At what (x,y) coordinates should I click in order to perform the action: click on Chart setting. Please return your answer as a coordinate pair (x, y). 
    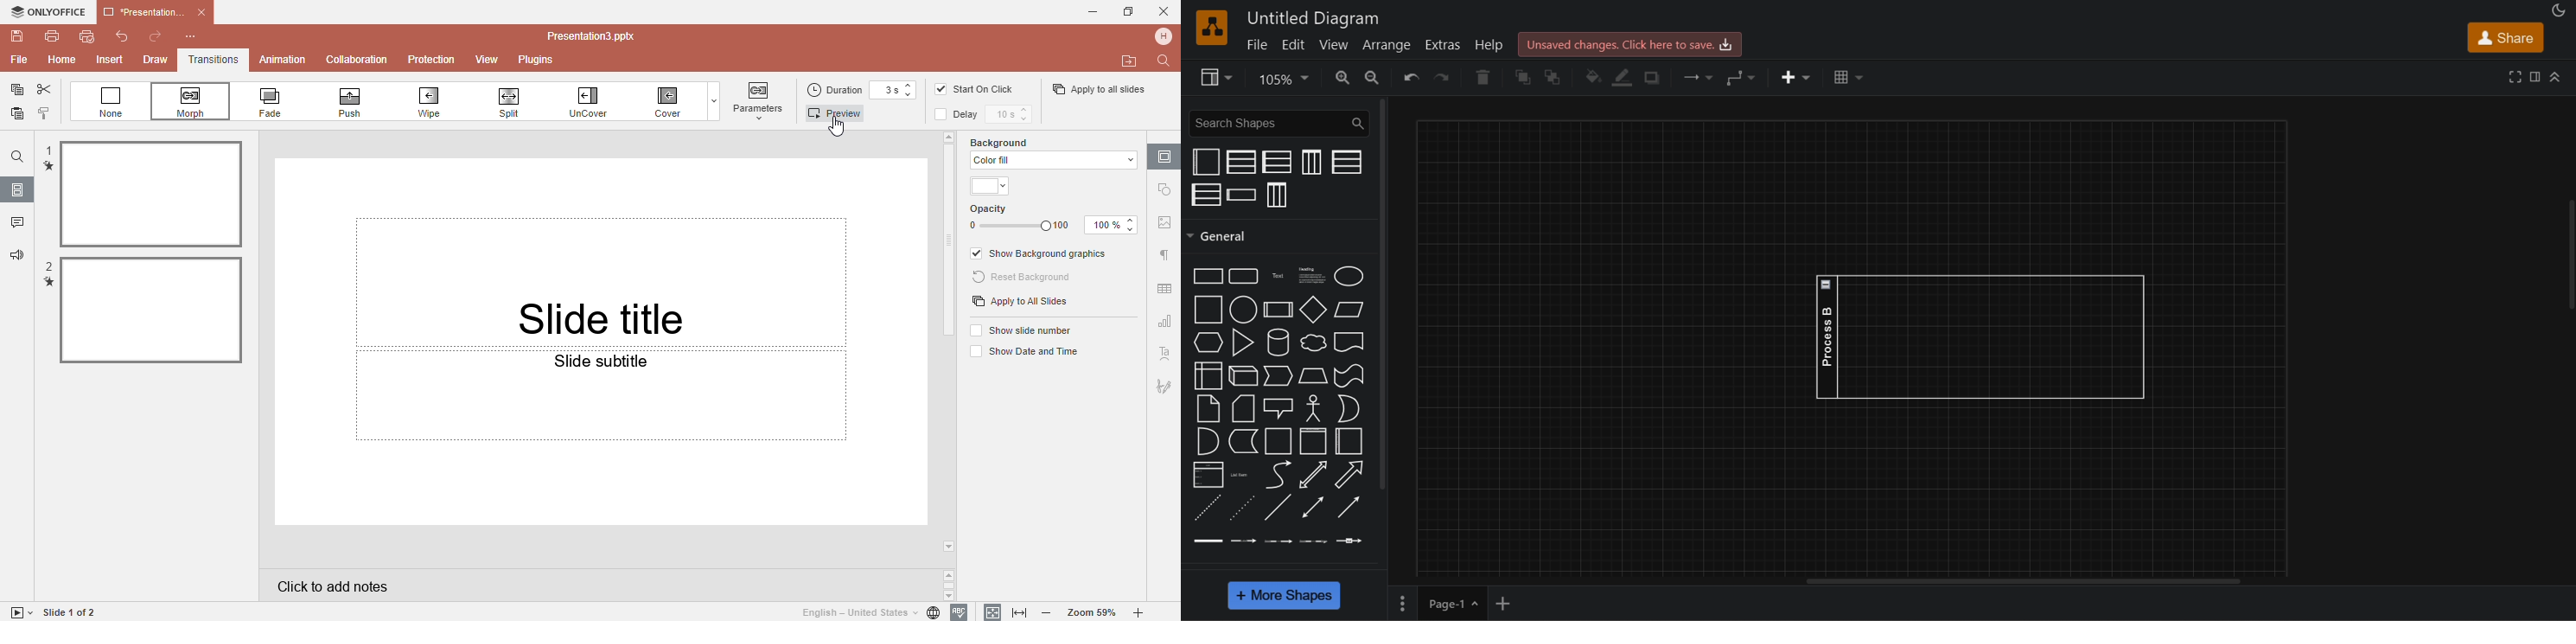
    Looking at the image, I should click on (1164, 323).